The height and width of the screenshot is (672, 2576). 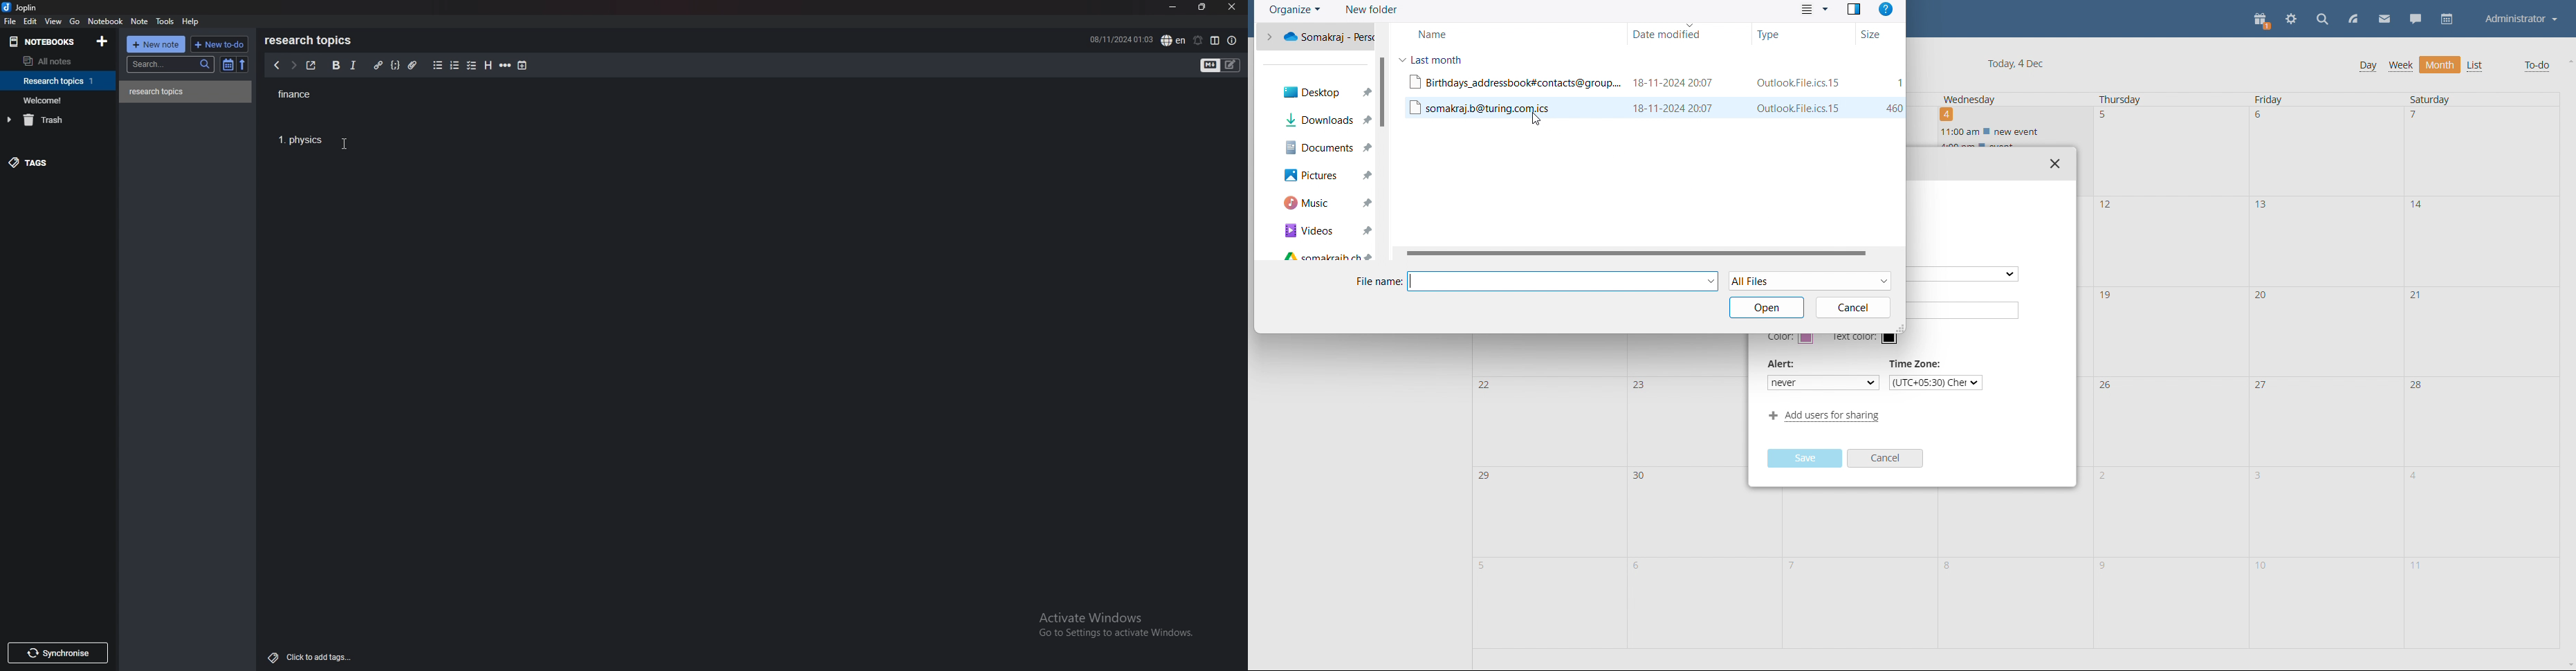 What do you see at coordinates (10, 21) in the screenshot?
I see `file` at bounding box center [10, 21].